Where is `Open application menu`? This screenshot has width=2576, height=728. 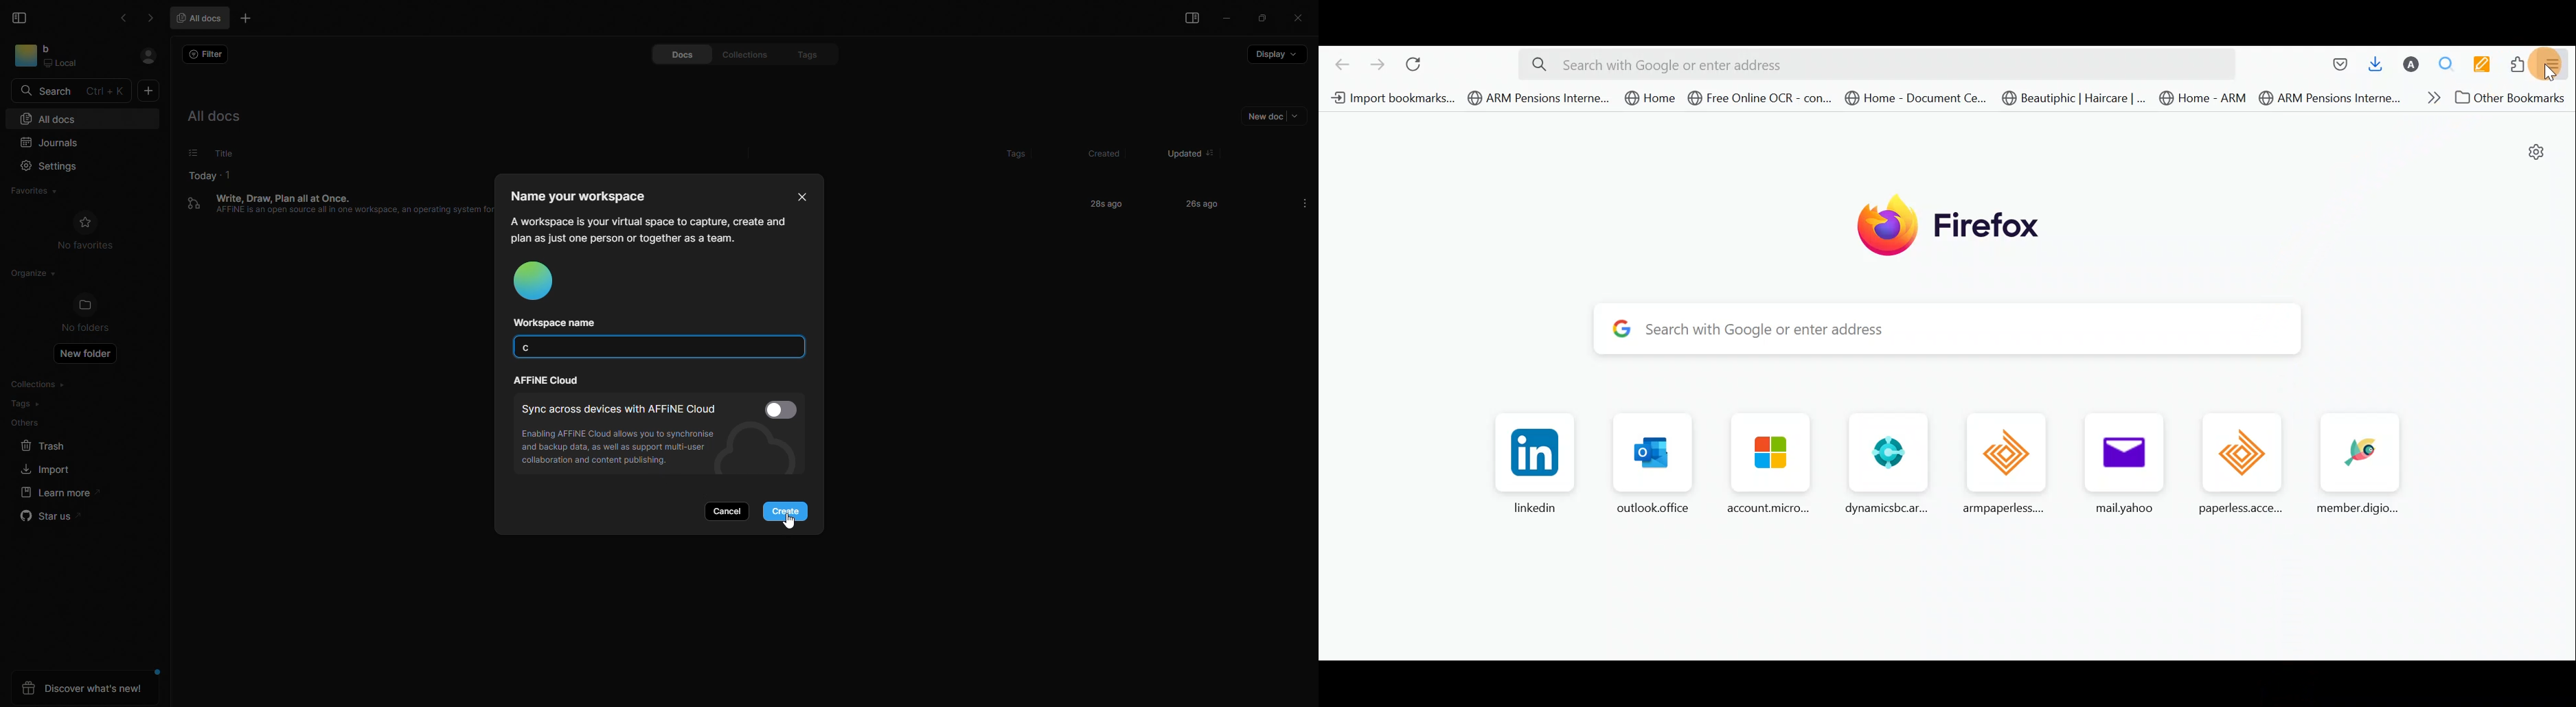
Open application menu is located at coordinates (2555, 65).